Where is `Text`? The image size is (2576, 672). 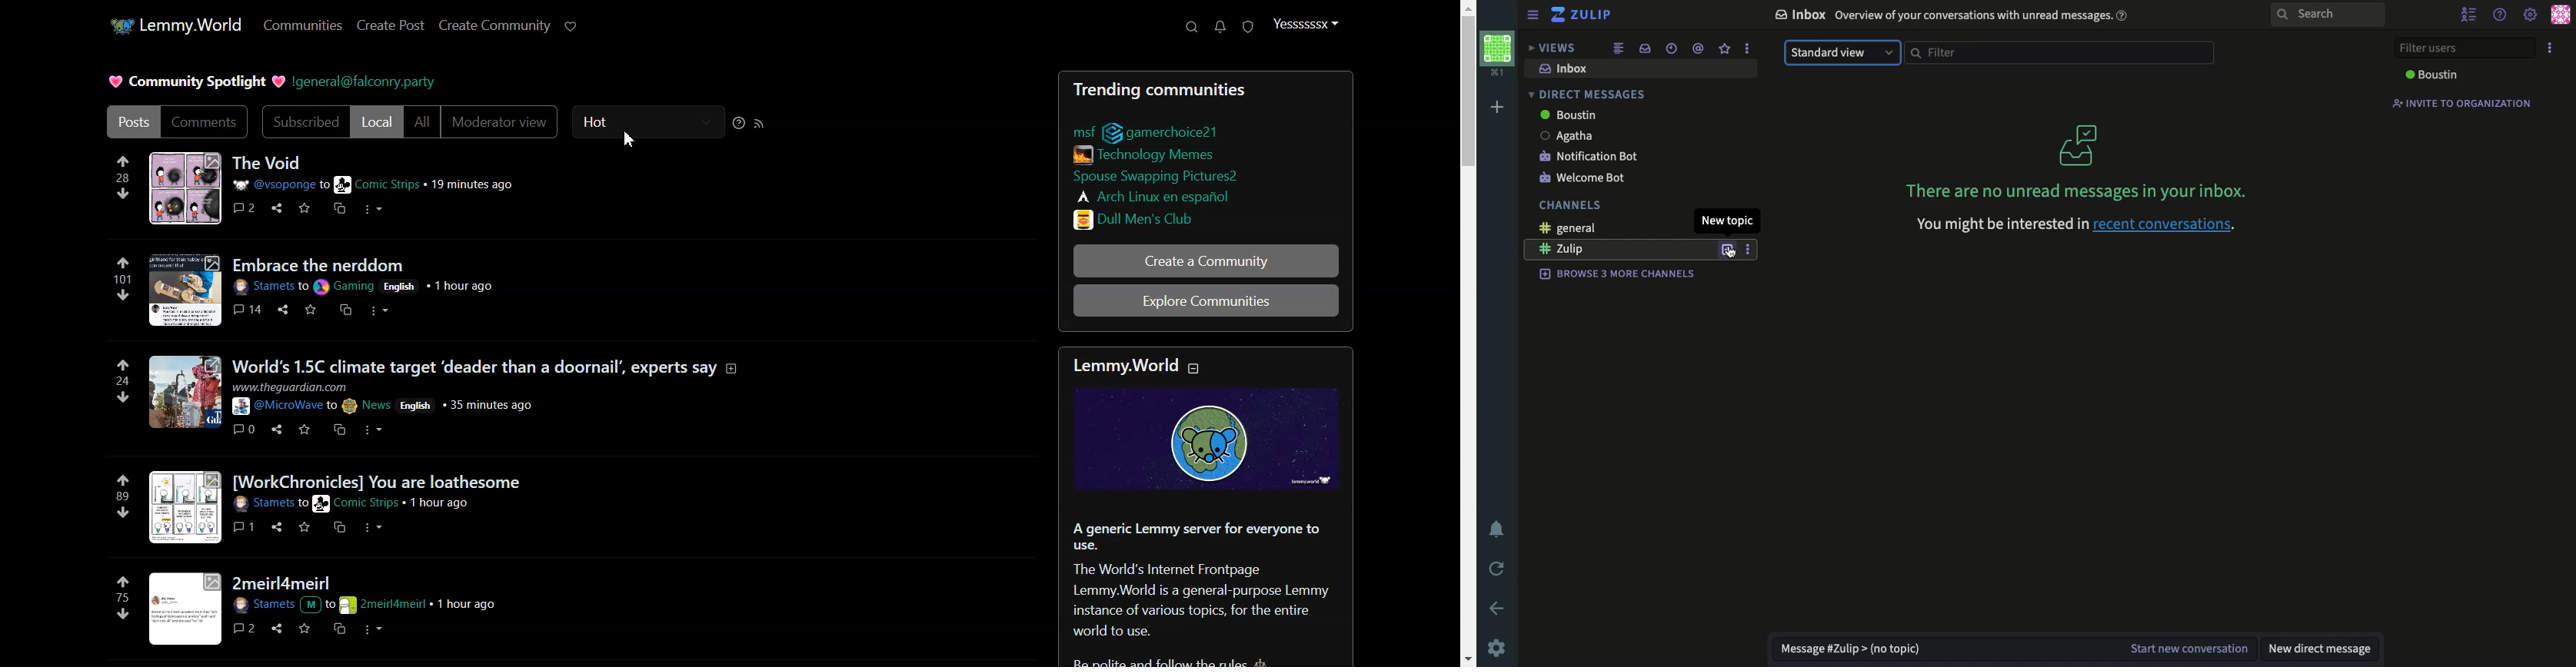
Text is located at coordinates (1207, 593).